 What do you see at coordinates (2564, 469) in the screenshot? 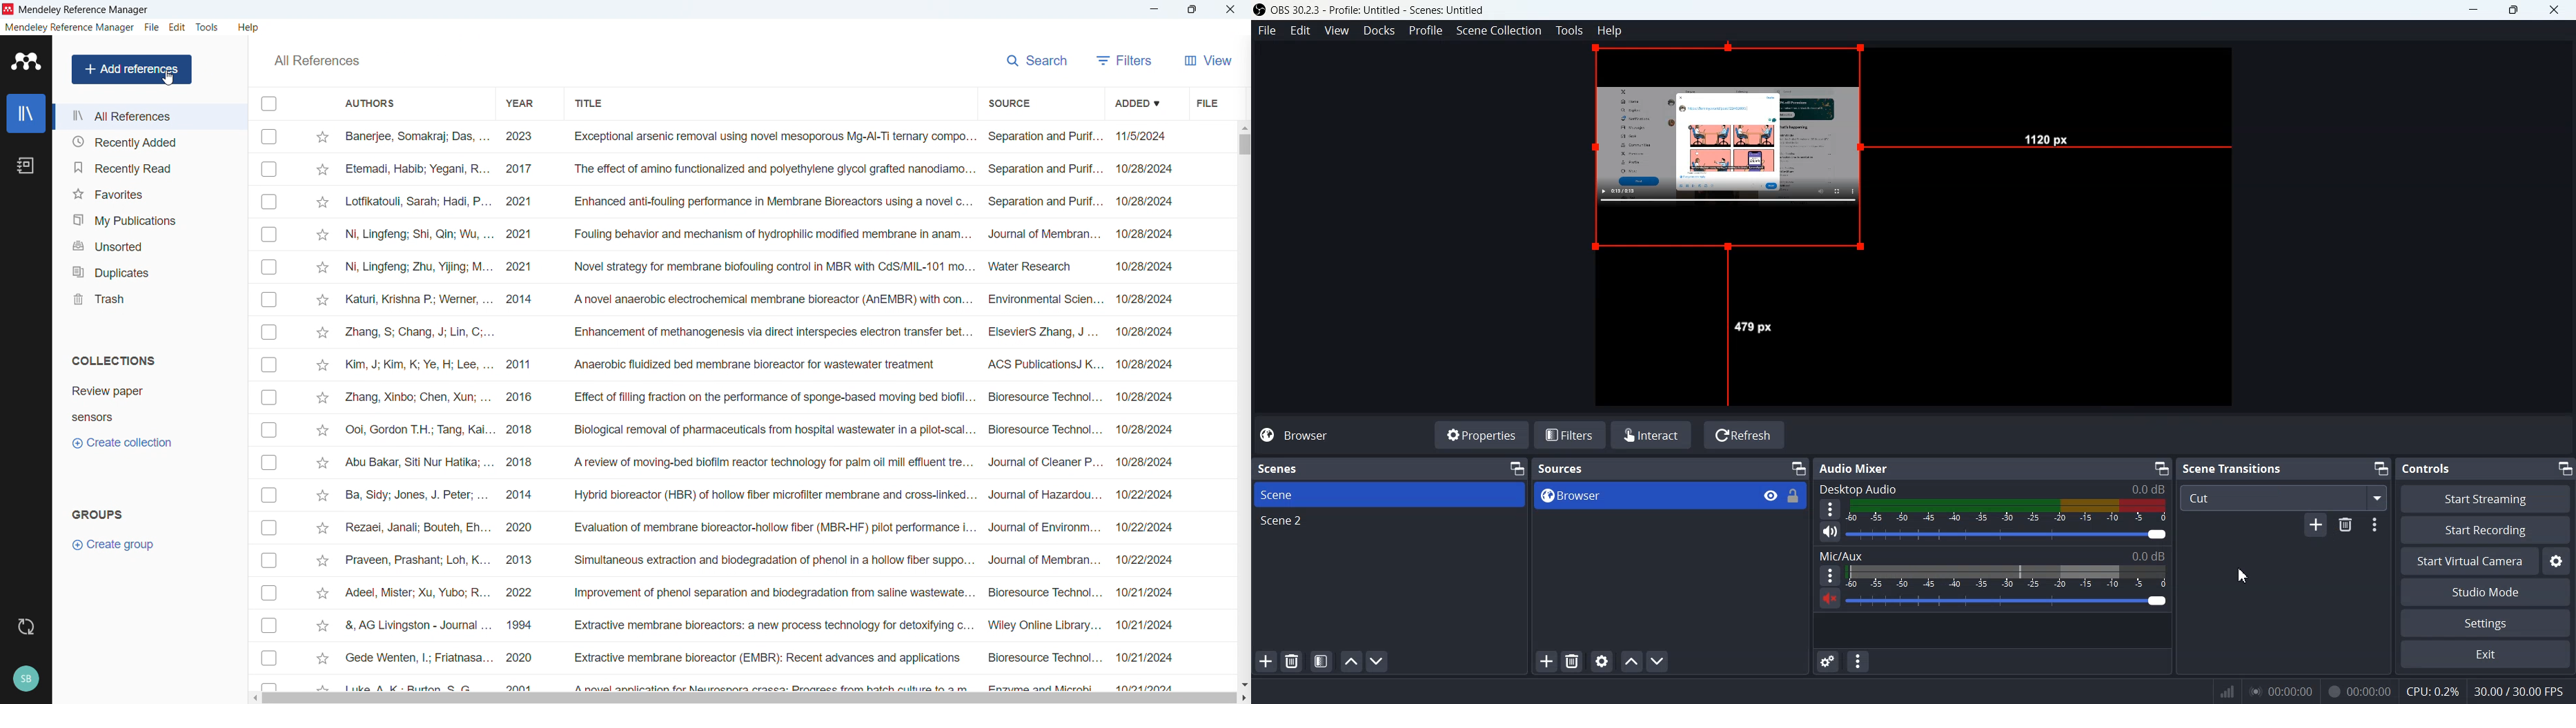
I see `Minimize` at bounding box center [2564, 469].